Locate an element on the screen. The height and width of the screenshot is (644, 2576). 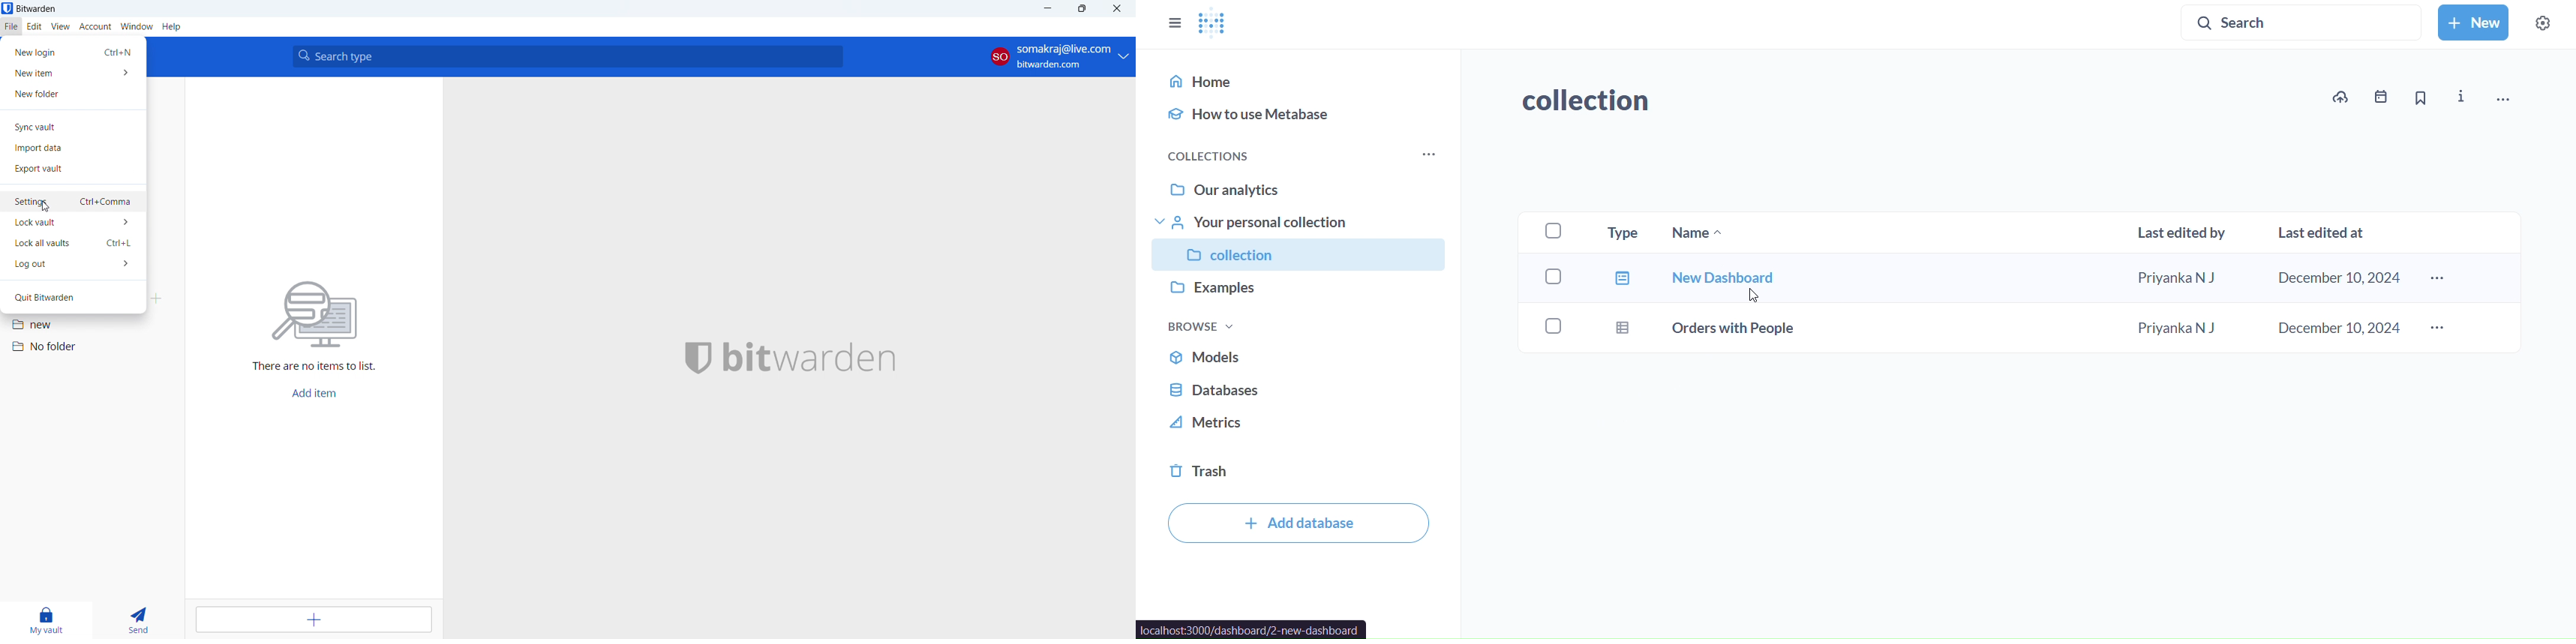
my vault is located at coordinates (45, 621).